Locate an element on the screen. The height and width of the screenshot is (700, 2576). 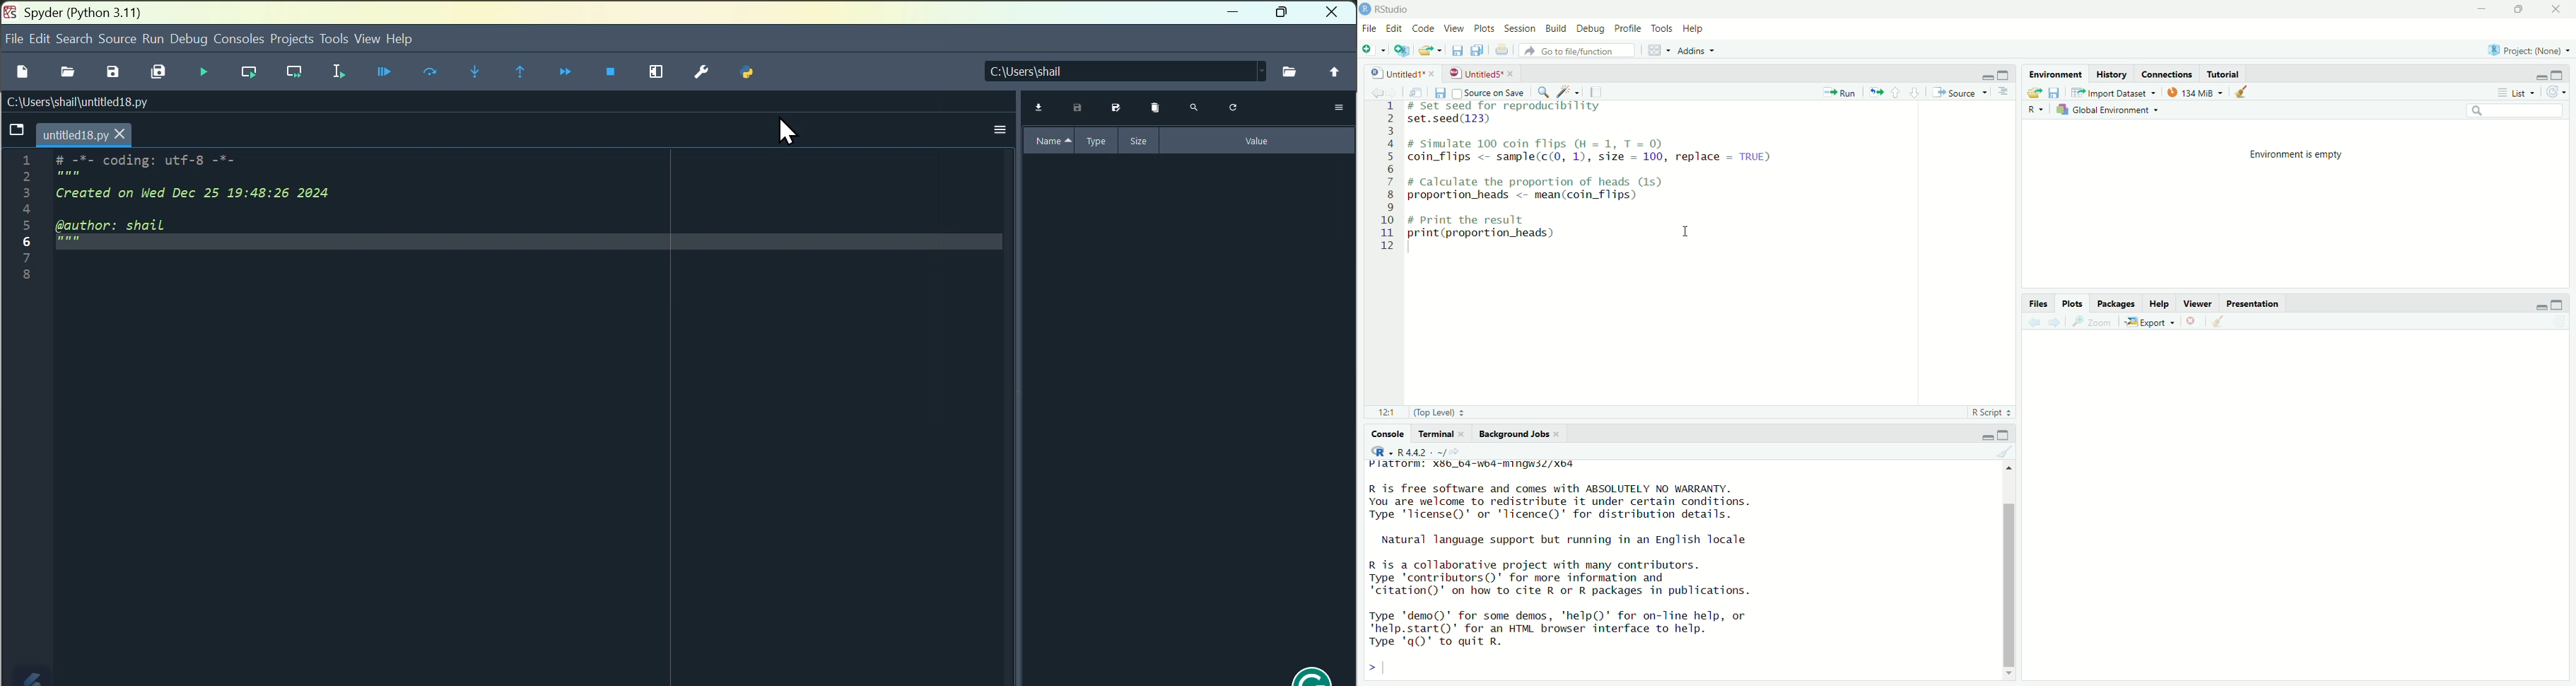
minimize is located at coordinates (1988, 436).